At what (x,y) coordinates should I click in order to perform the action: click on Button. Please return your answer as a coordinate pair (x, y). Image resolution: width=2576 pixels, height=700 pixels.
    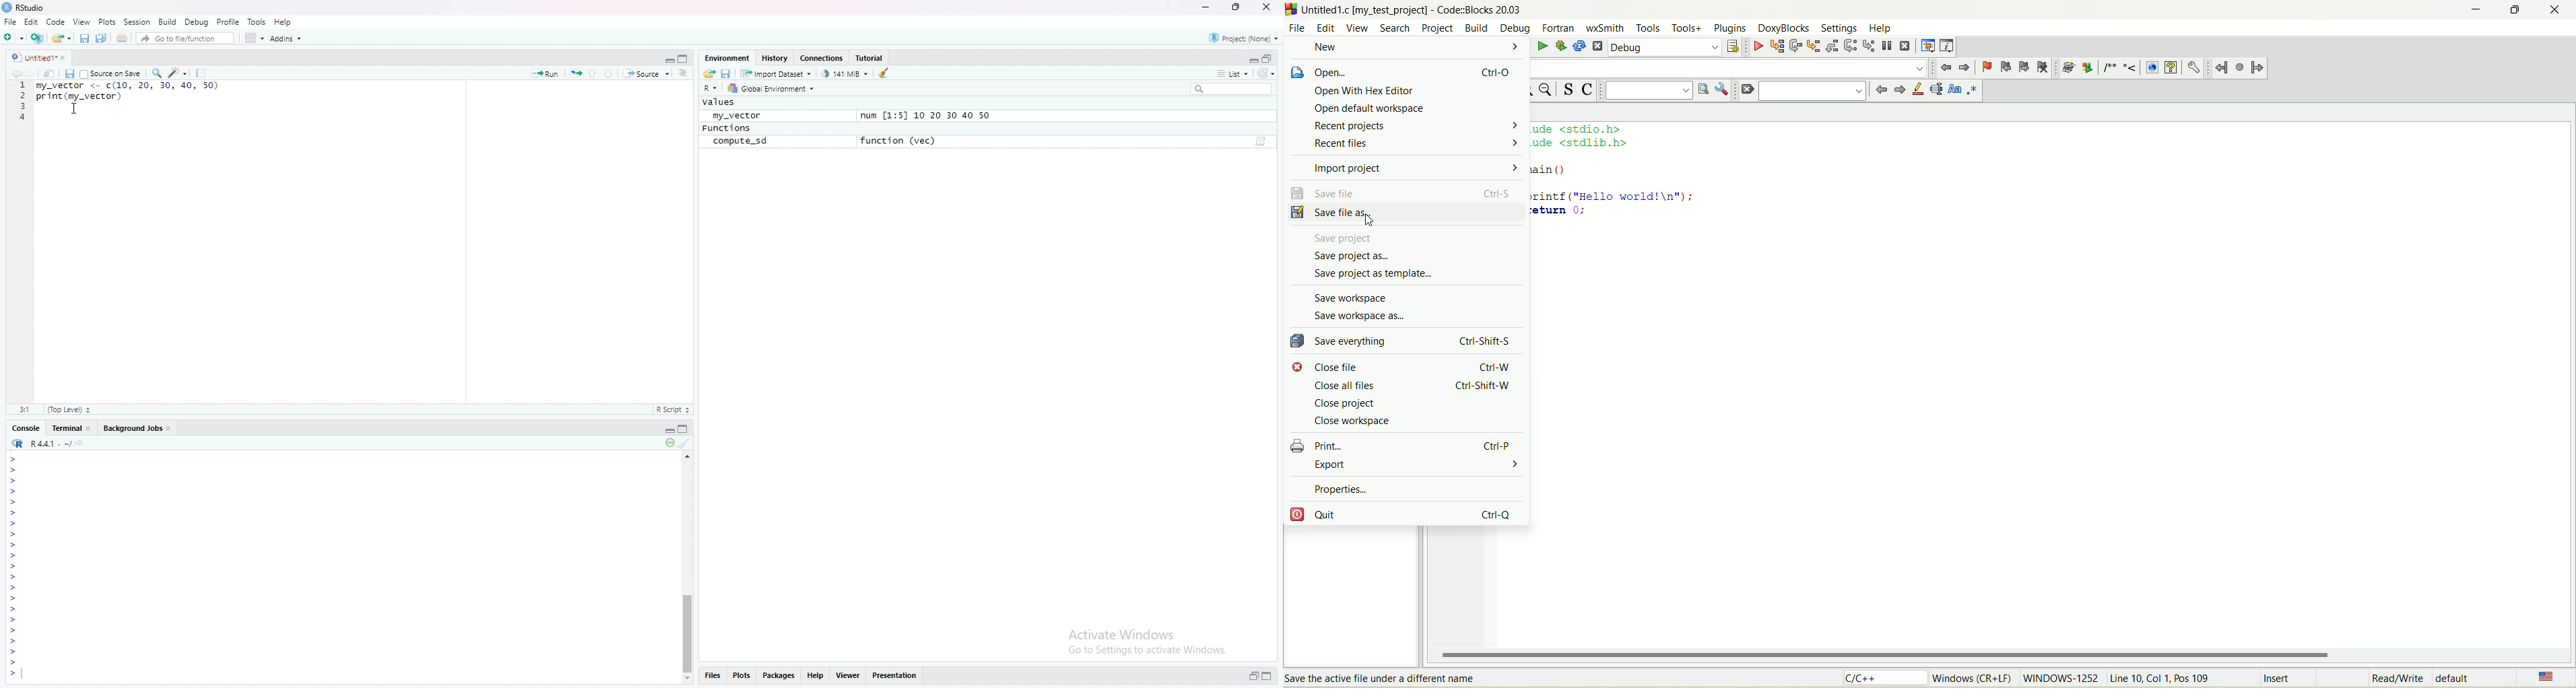
    Looking at the image, I should click on (687, 679).